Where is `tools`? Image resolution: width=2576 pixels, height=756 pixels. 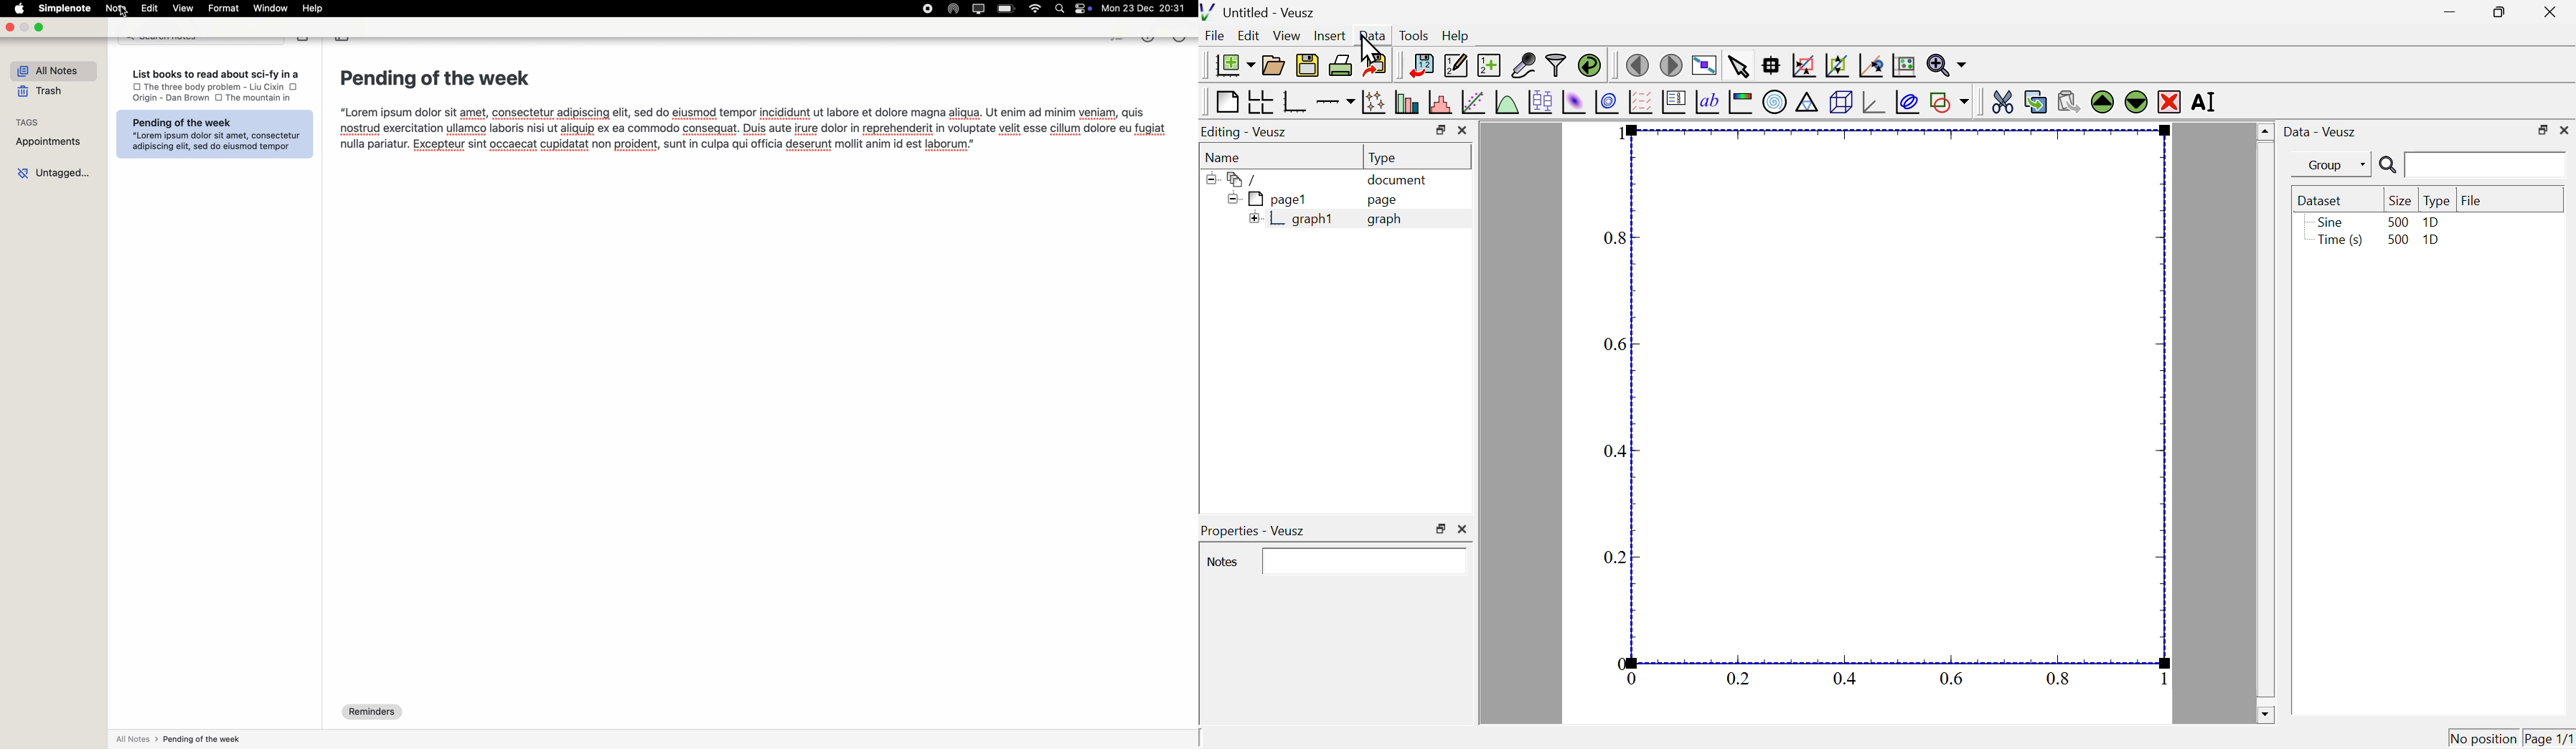
tools is located at coordinates (1415, 34).